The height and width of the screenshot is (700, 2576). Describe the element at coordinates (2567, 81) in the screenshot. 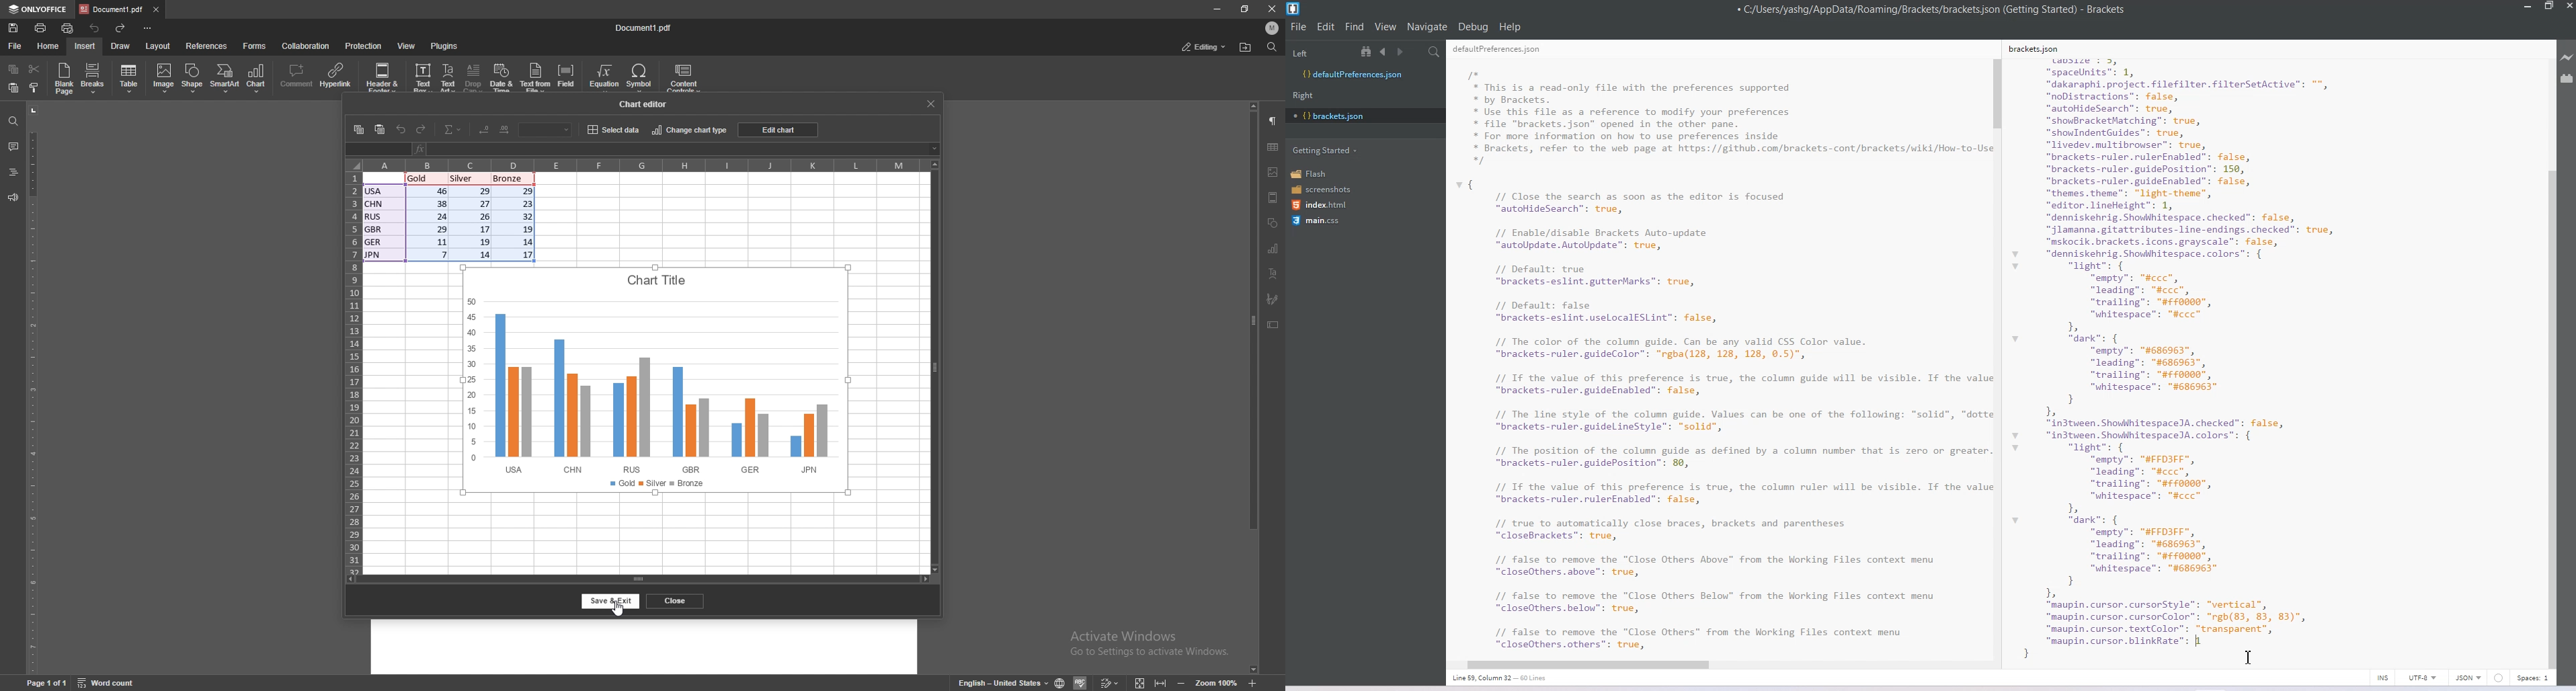

I see `Extension Manager` at that location.